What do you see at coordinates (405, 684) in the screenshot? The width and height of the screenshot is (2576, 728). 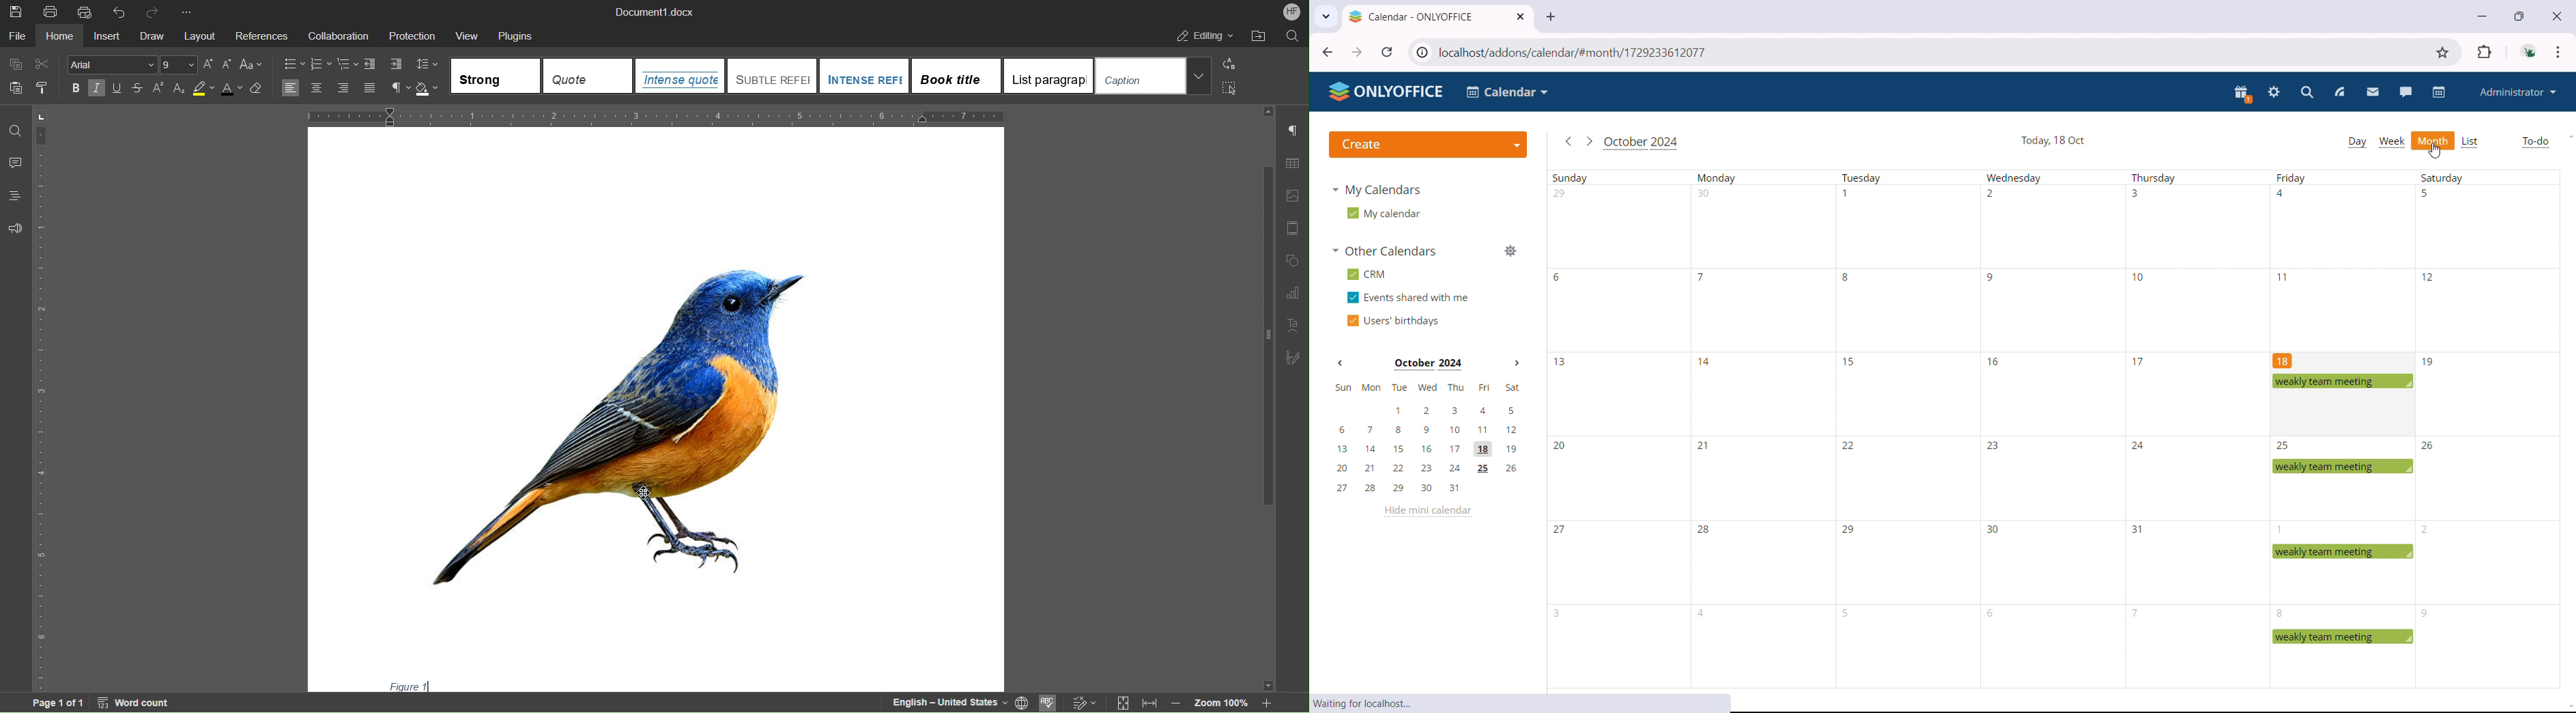 I see `Figure 1` at bounding box center [405, 684].